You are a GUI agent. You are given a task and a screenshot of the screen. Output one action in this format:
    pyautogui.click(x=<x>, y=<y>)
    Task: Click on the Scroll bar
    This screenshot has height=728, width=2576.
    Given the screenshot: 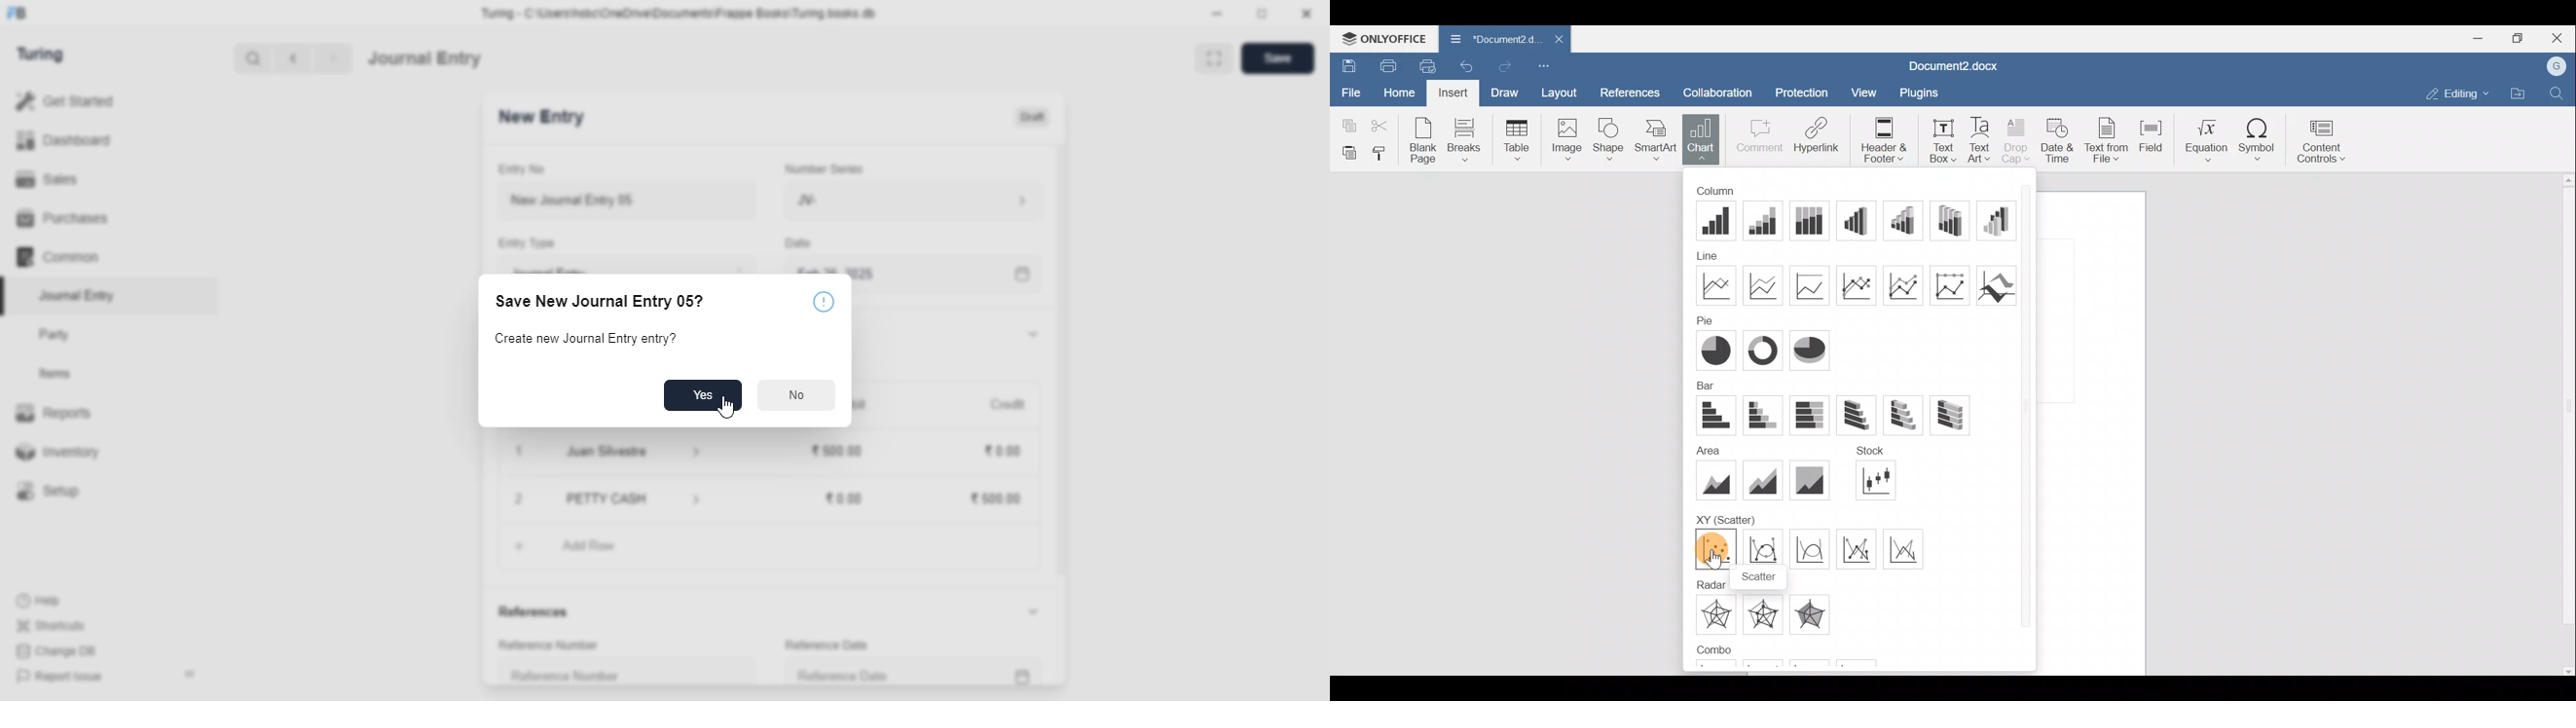 What is the action you would take?
    pyautogui.click(x=2028, y=422)
    